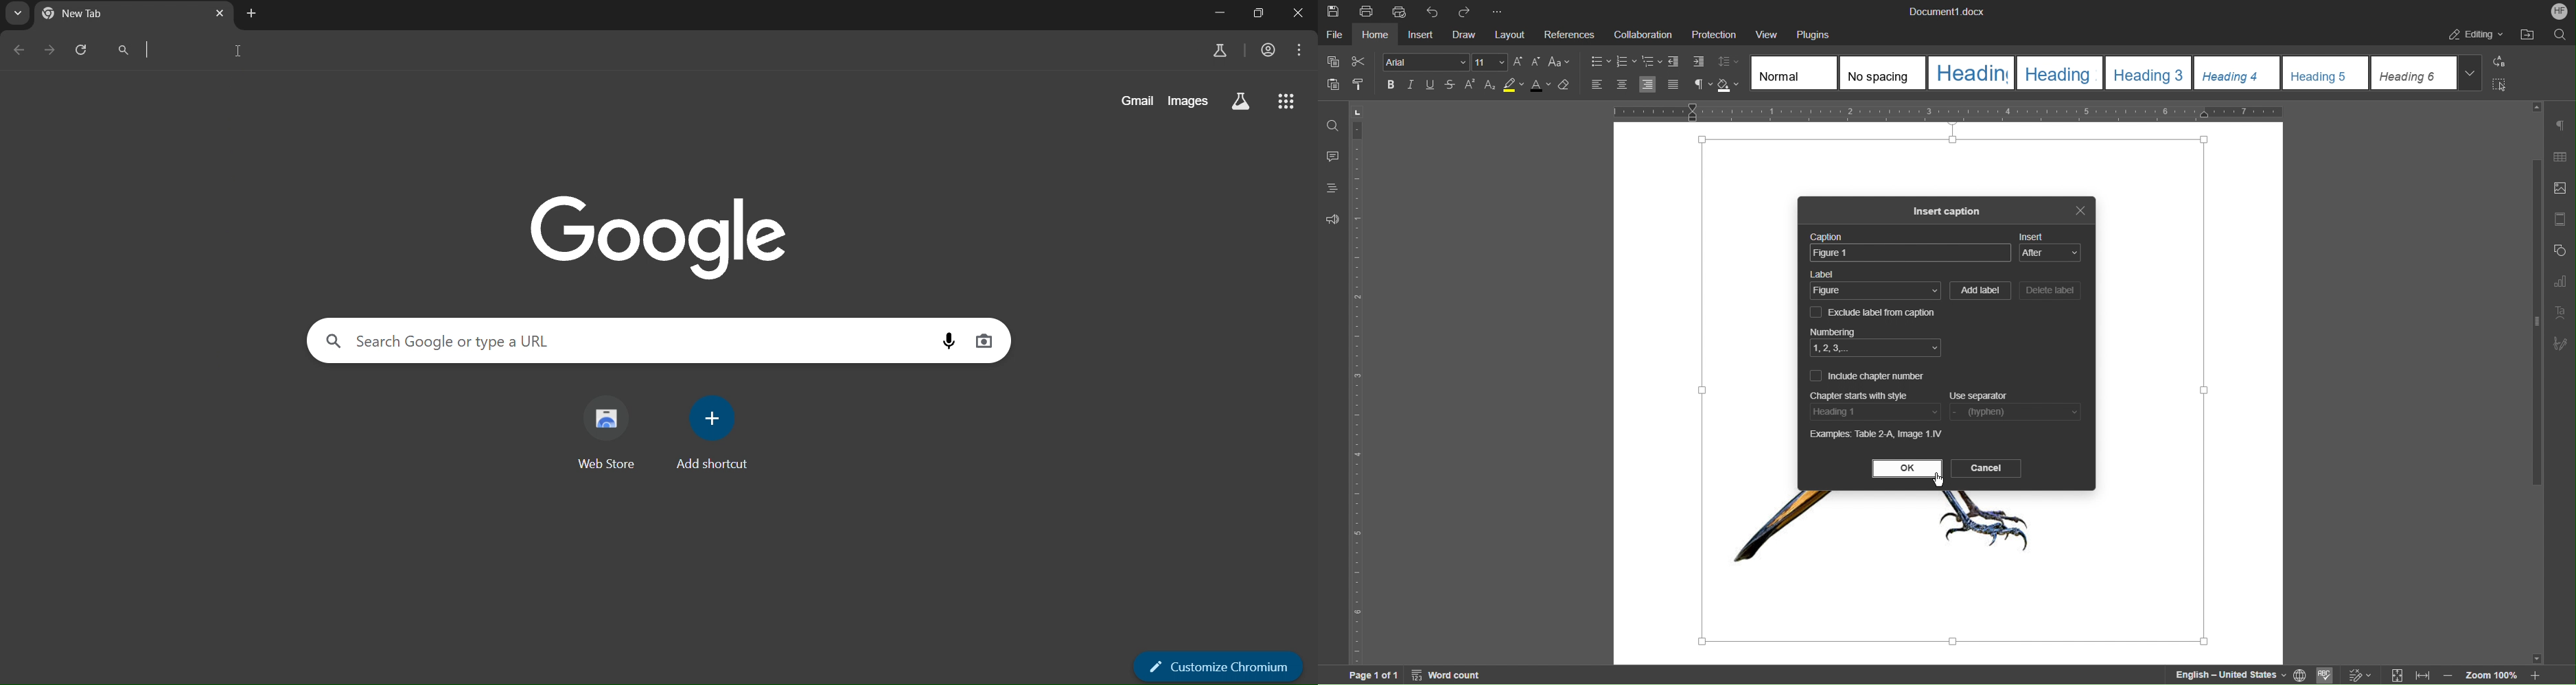  Describe the element at coordinates (1259, 12) in the screenshot. I see `restore down` at that location.